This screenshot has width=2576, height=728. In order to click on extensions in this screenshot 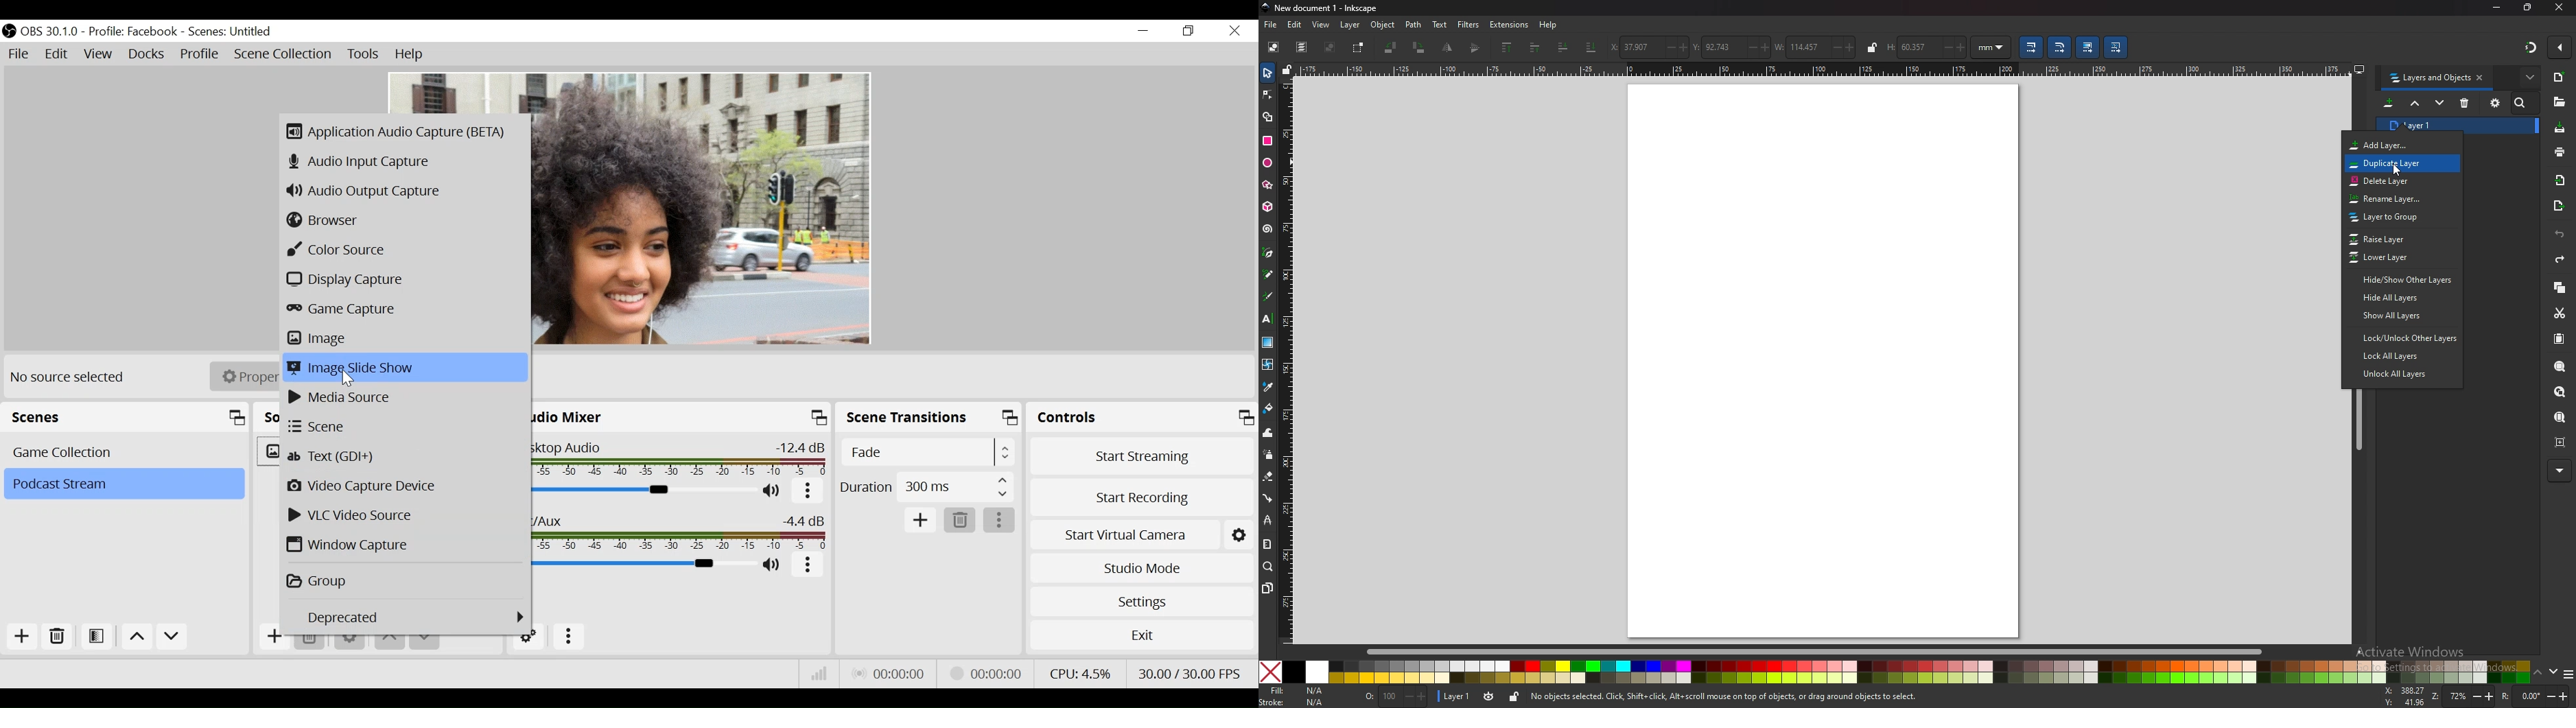, I will do `click(1509, 24)`.